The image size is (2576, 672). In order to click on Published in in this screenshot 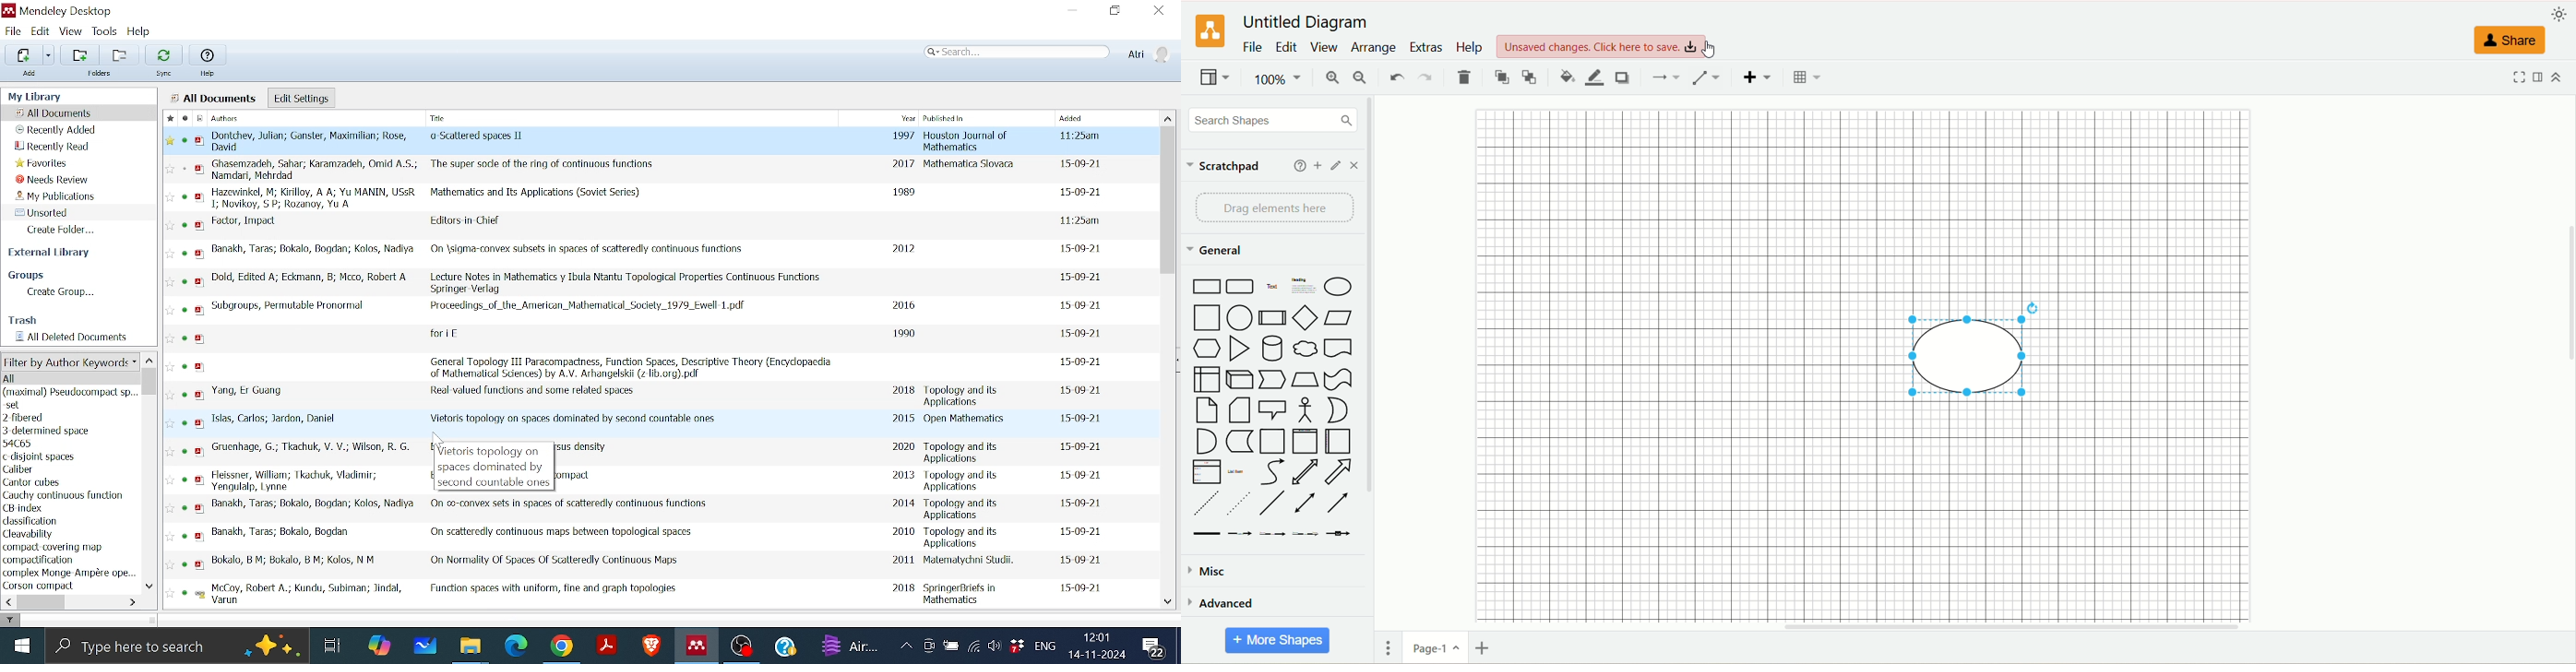, I will do `click(961, 396)`.